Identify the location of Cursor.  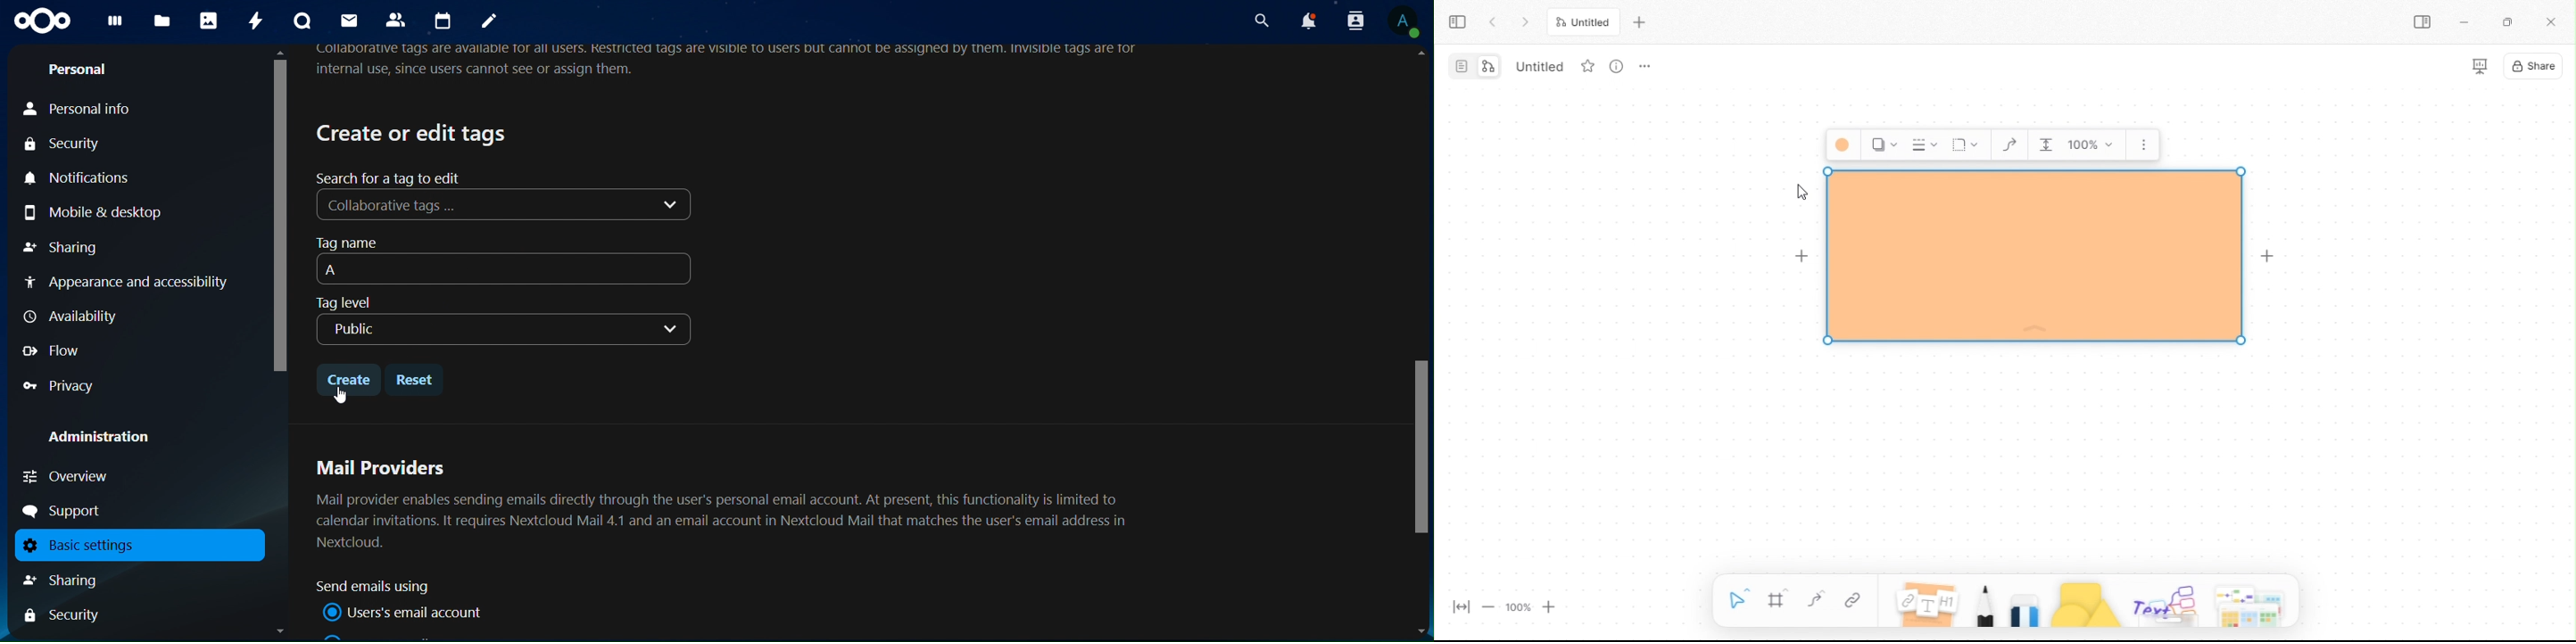
(339, 396).